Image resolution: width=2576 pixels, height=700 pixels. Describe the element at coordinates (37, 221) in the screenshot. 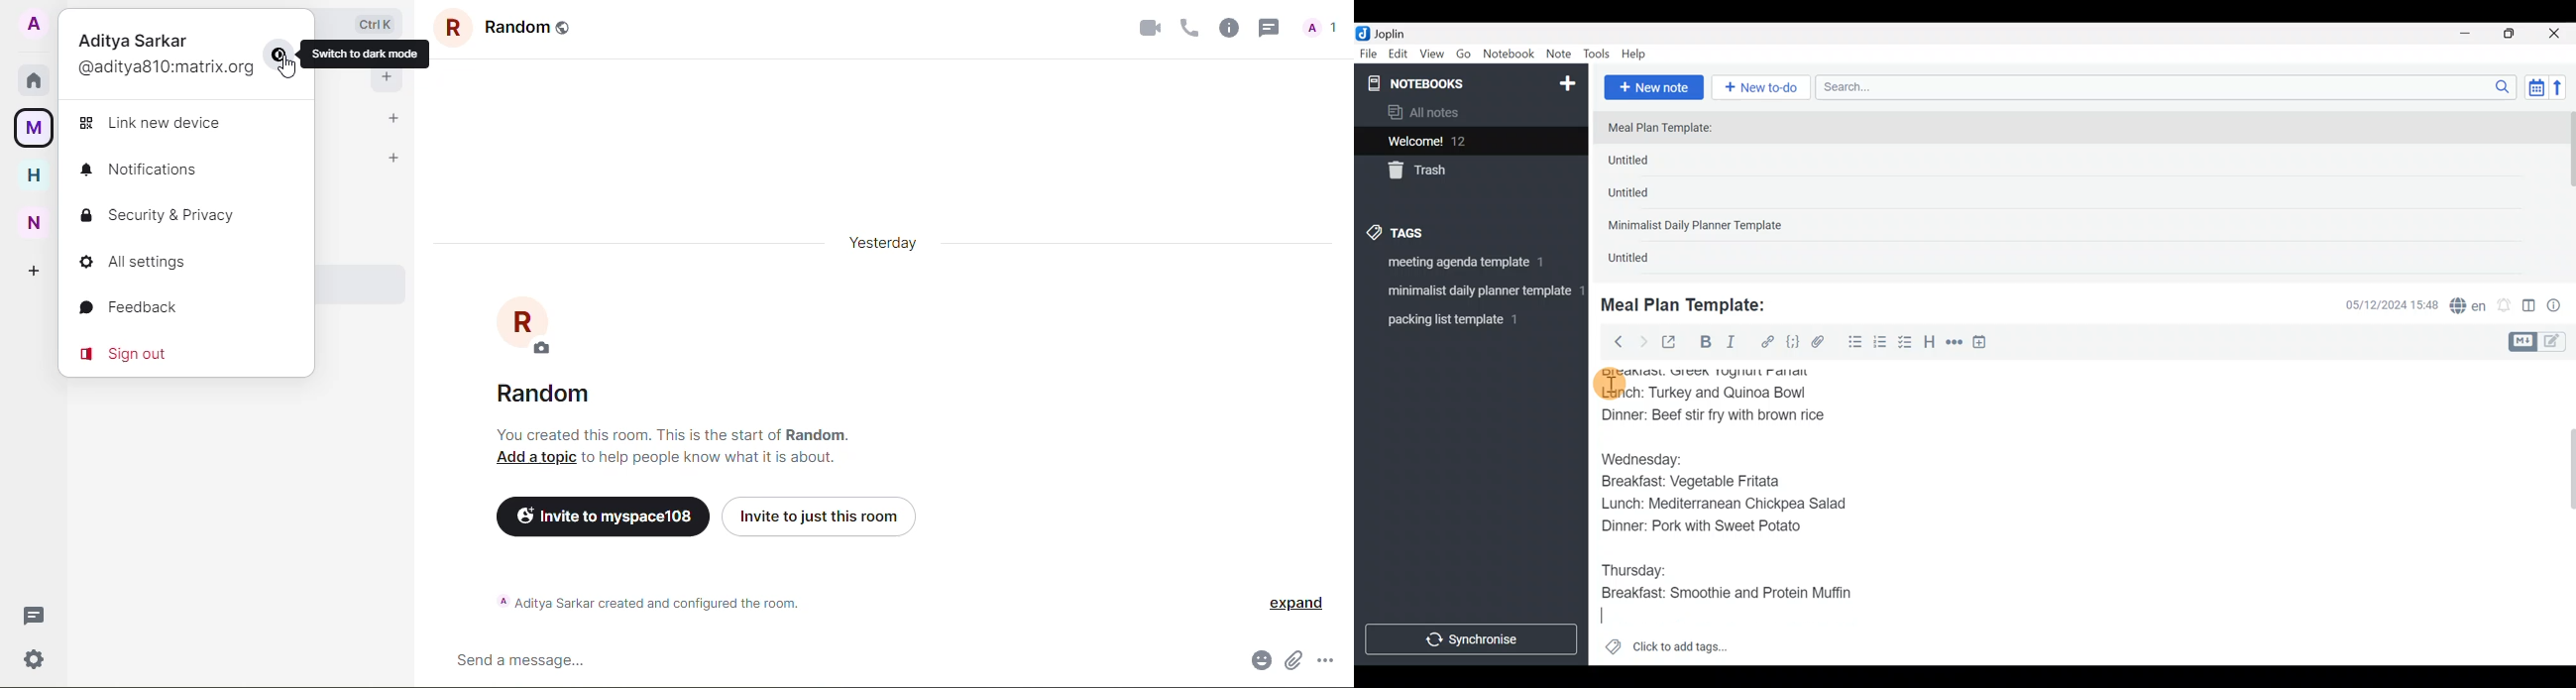

I see `new` at that location.